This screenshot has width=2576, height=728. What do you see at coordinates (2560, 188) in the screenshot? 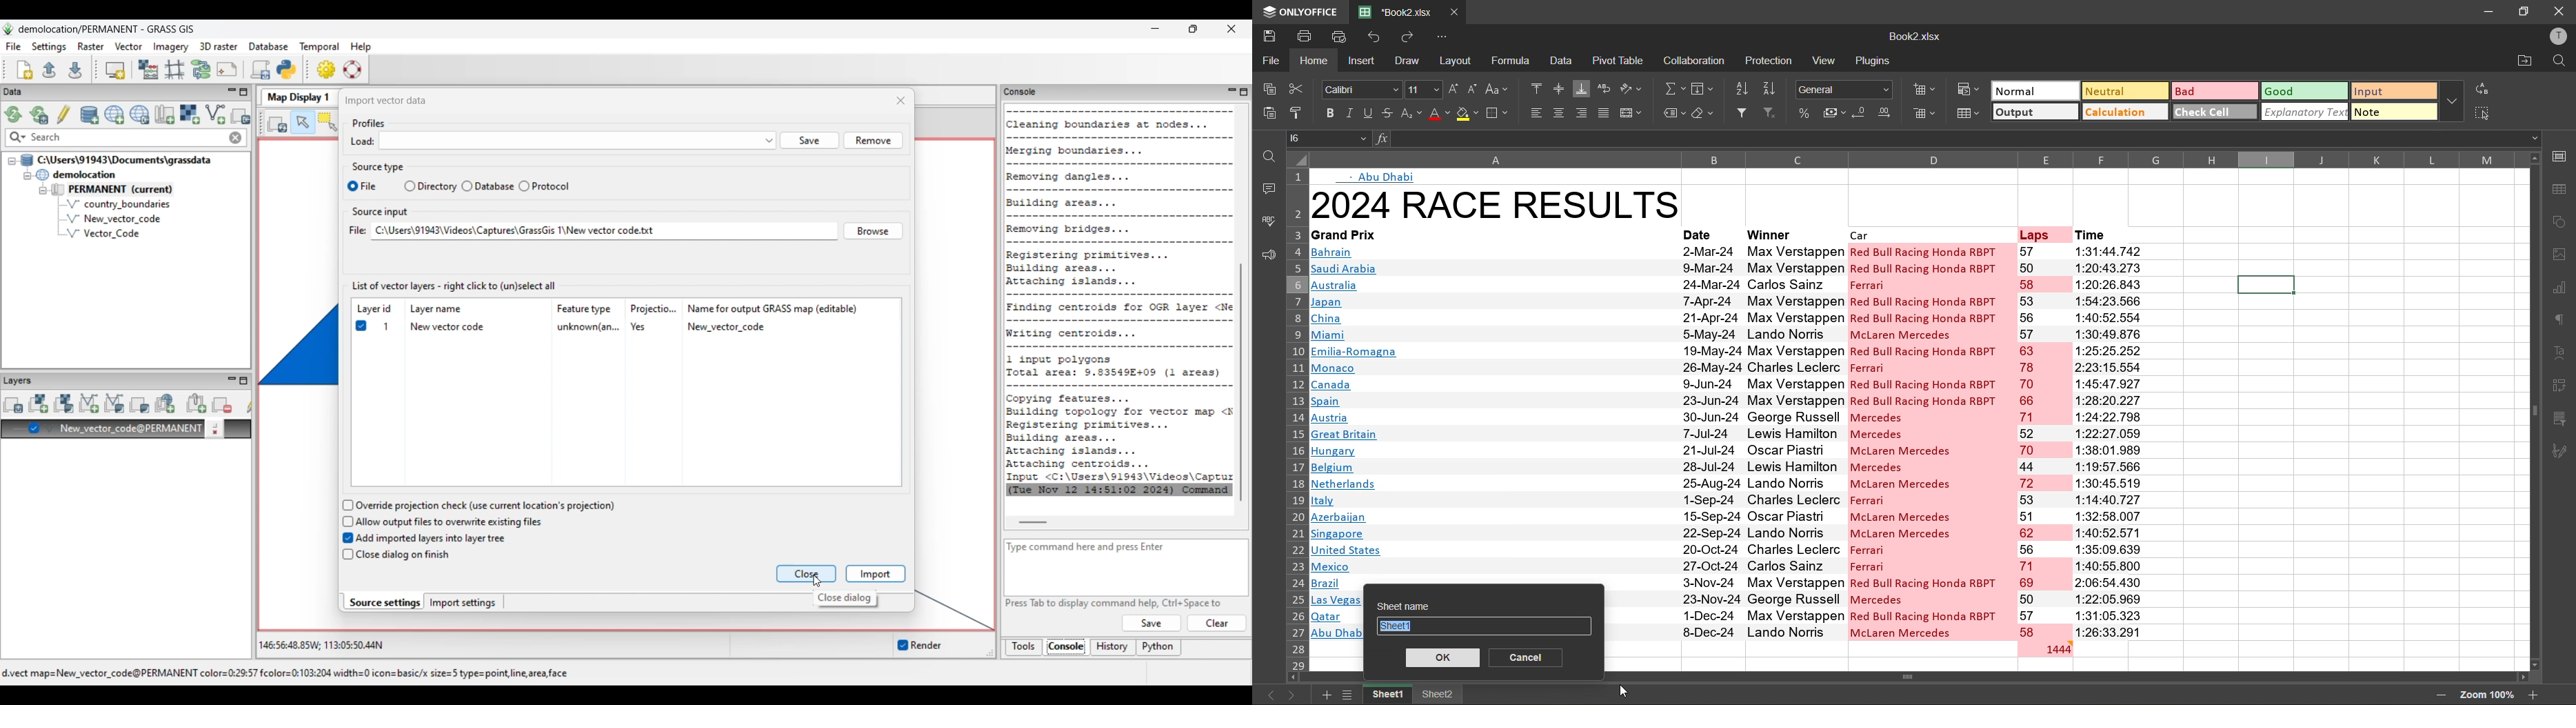
I see `table` at bounding box center [2560, 188].